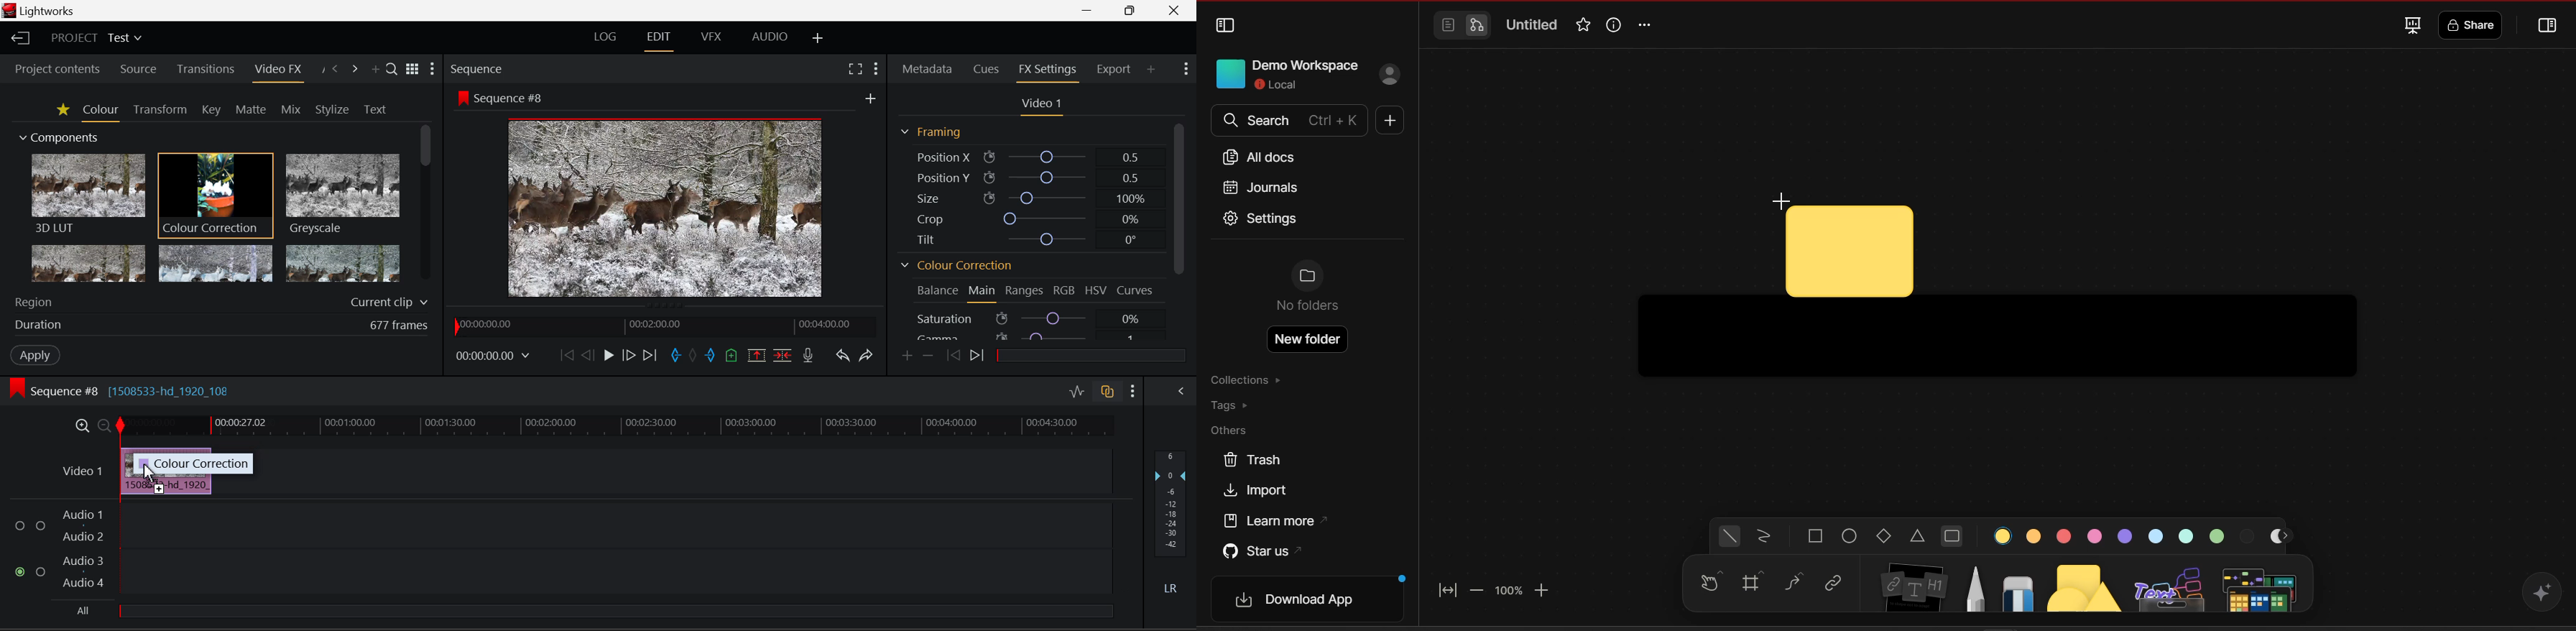 The image size is (2576, 644). I want to click on zoom in, so click(1545, 590).